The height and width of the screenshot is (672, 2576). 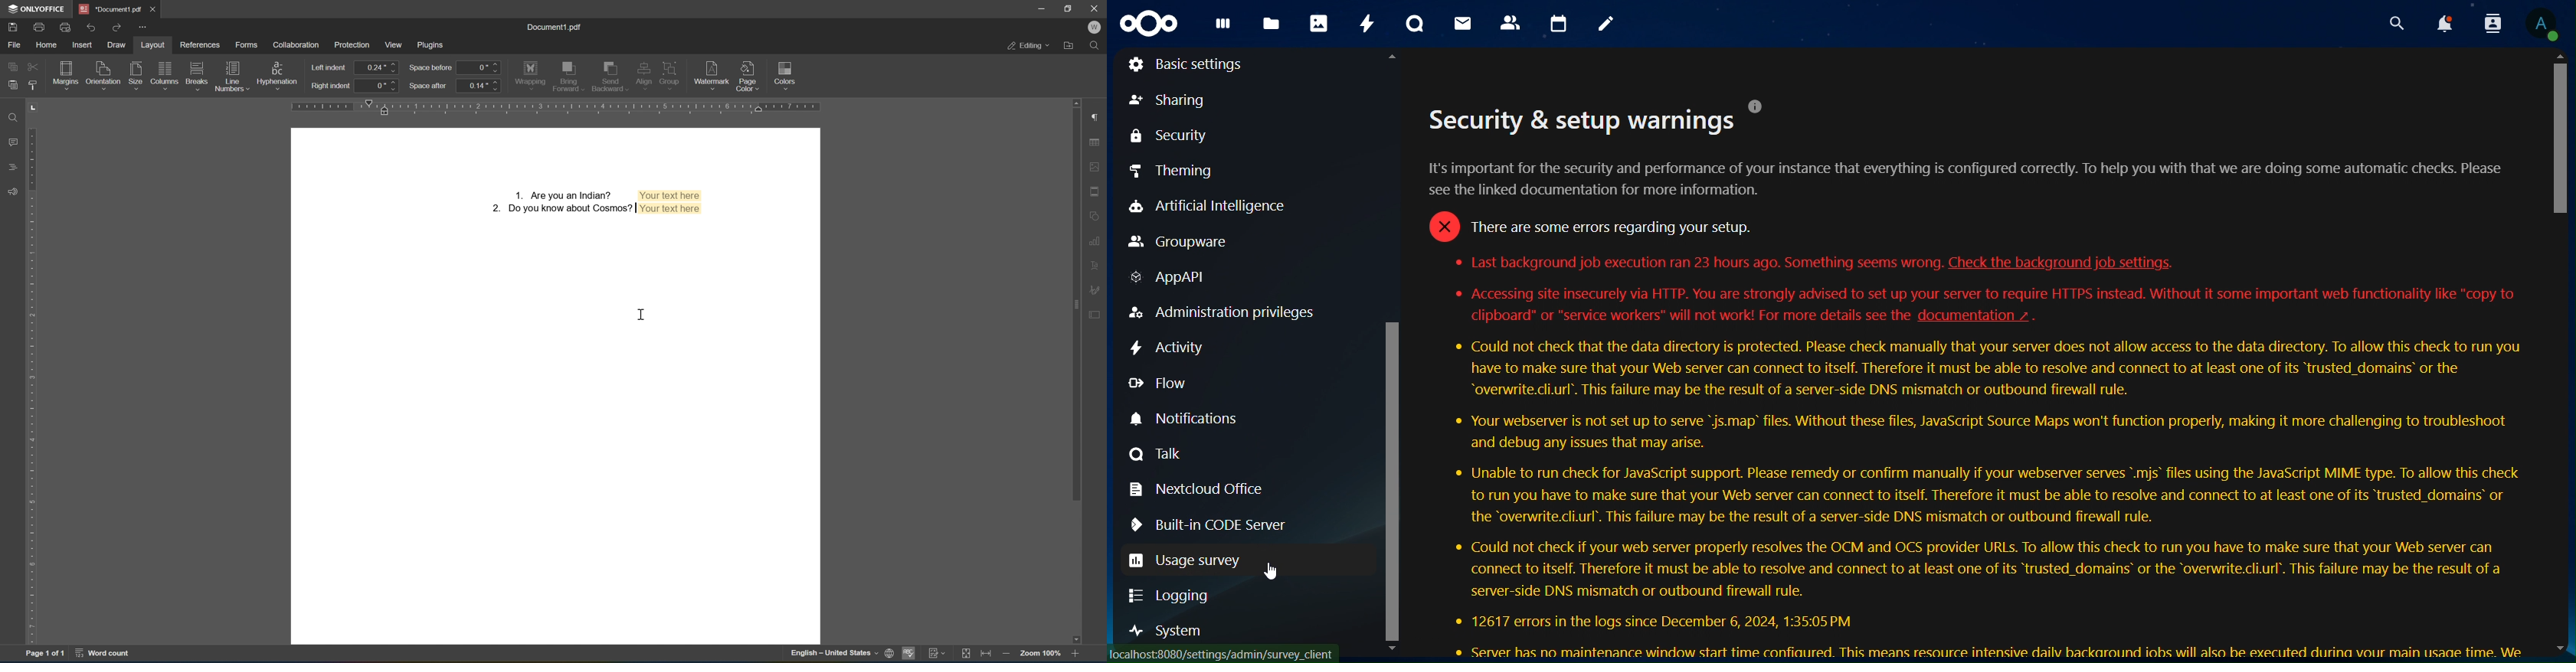 I want to click on text, so click(x=1977, y=378).